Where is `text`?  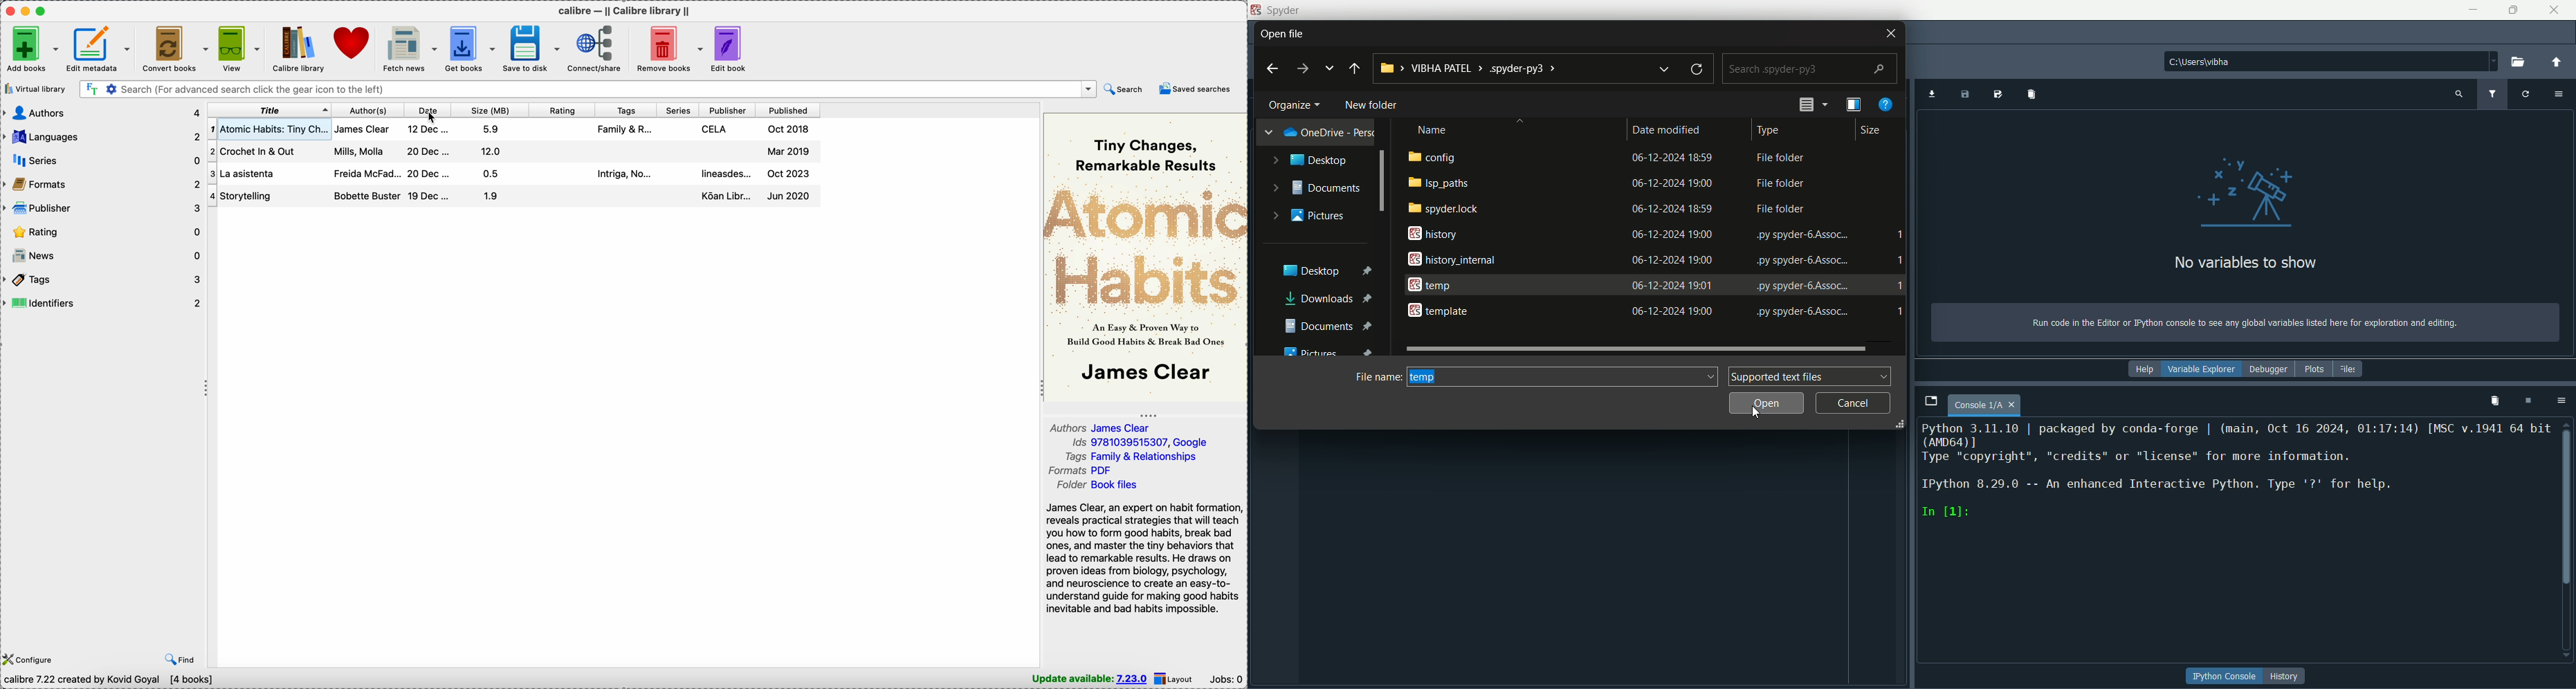 text is located at coordinates (1802, 285).